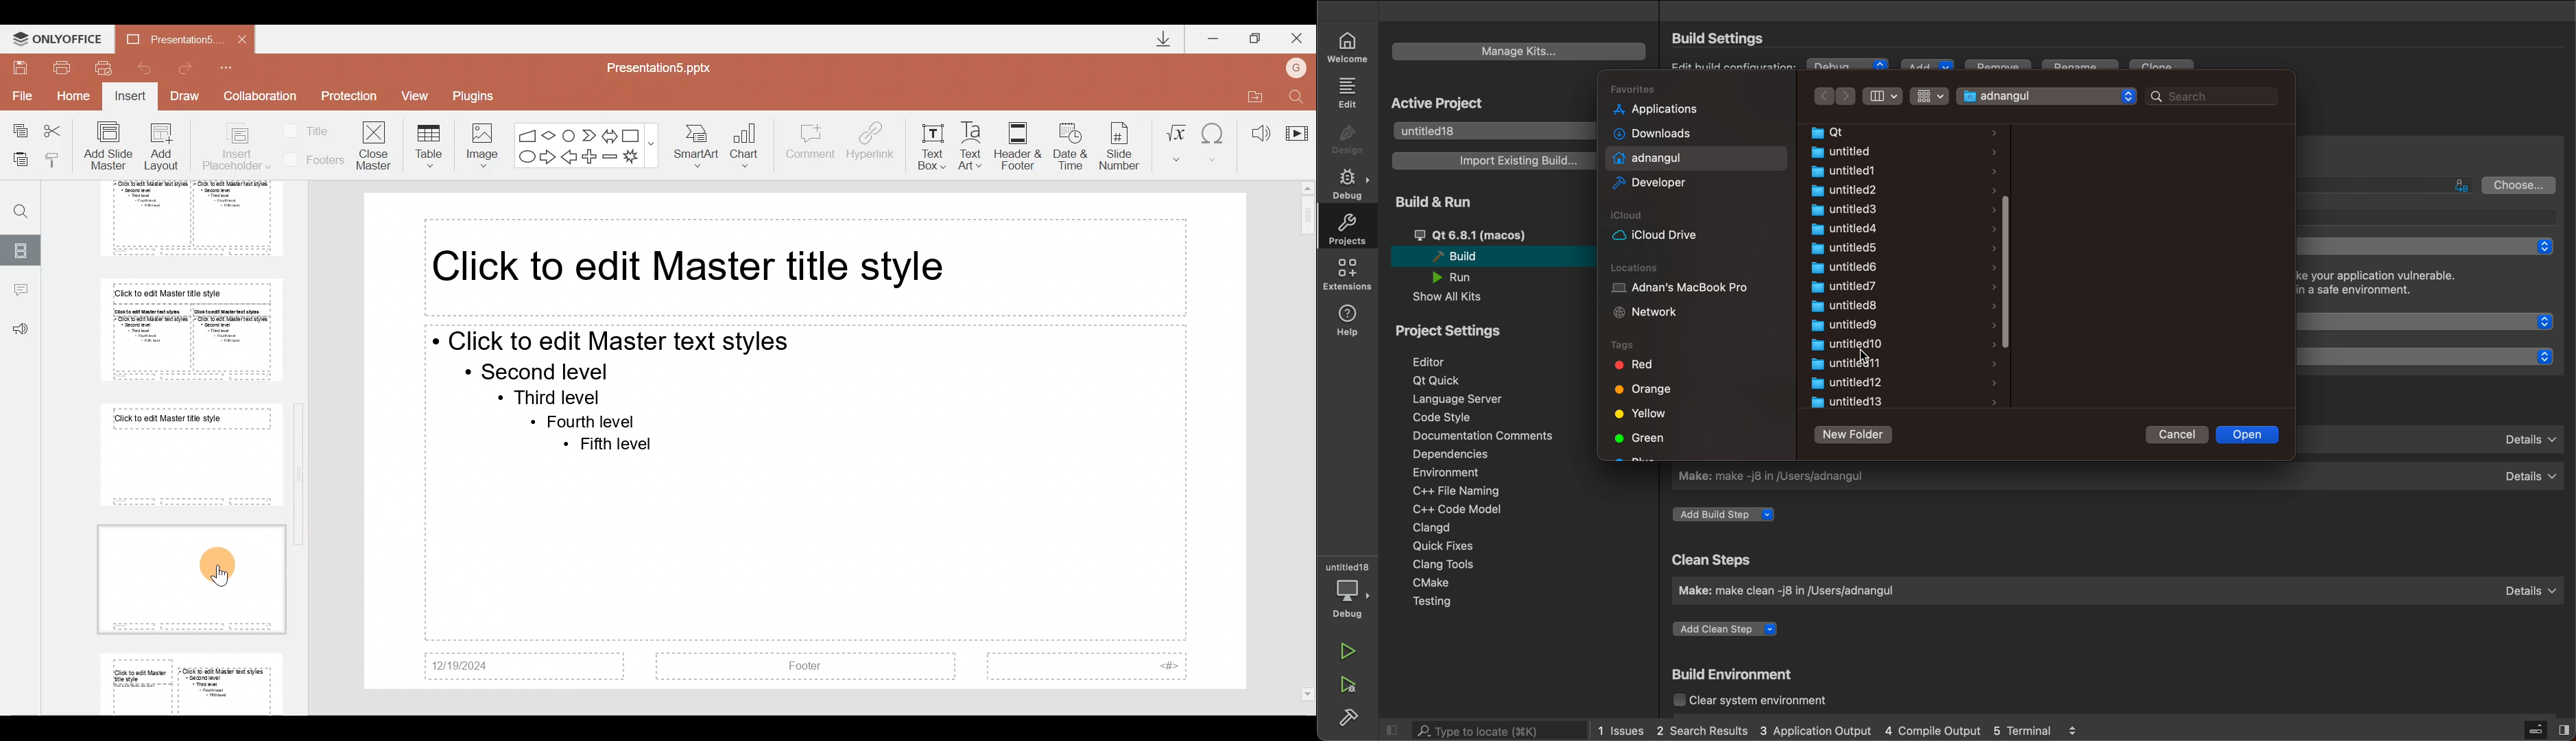 The width and height of the screenshot is (2576, 756). What do you see at coordinates (21, 330) in the screenshot?
I see `Feedback & support` at bounding box center [21, 330].